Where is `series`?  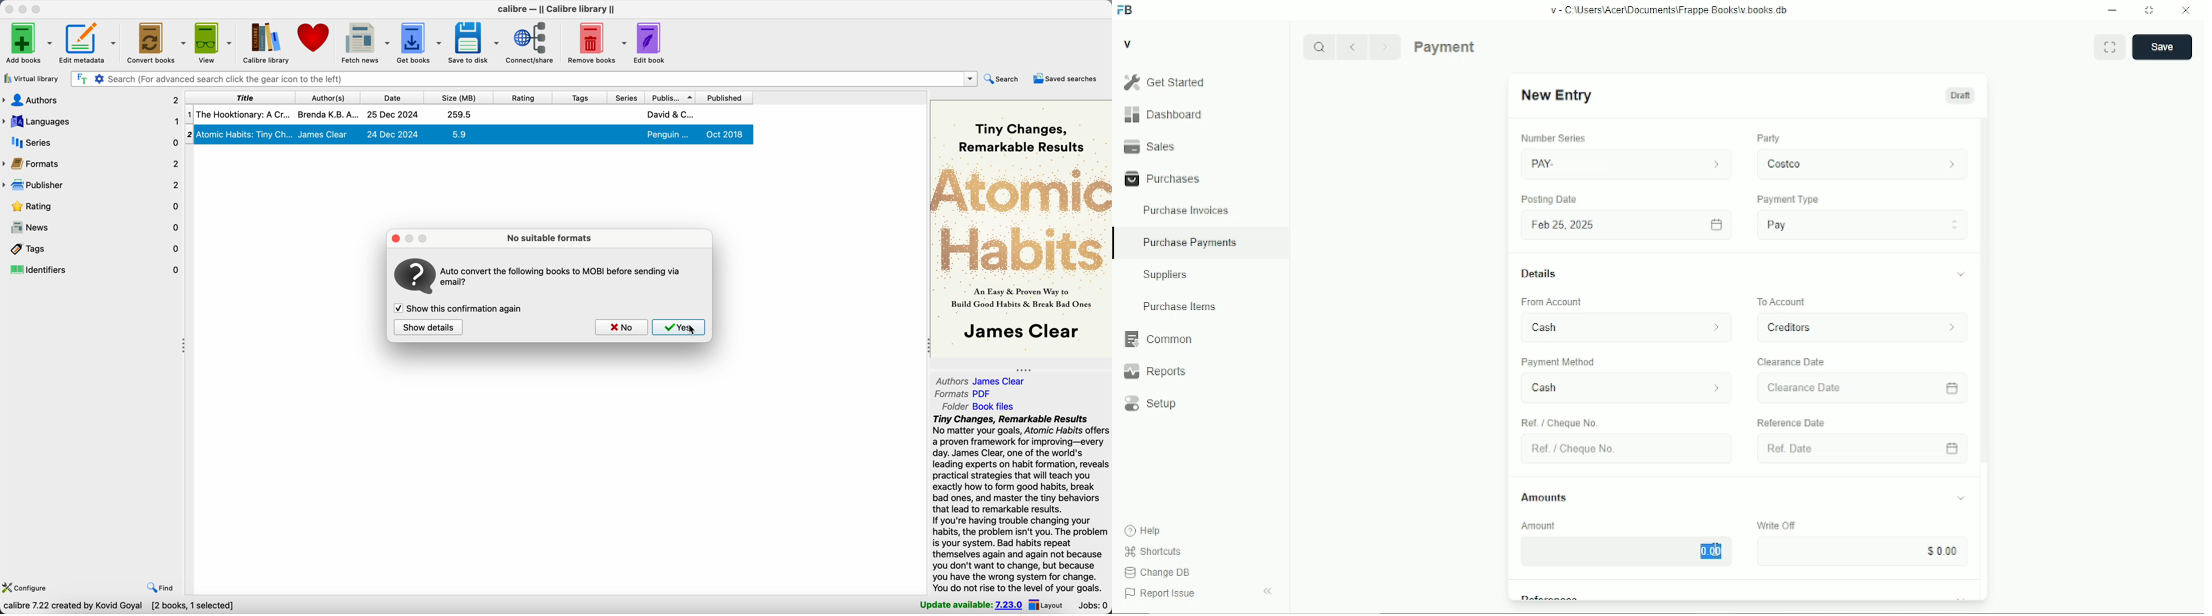
series is located at coordinates (91, 142).